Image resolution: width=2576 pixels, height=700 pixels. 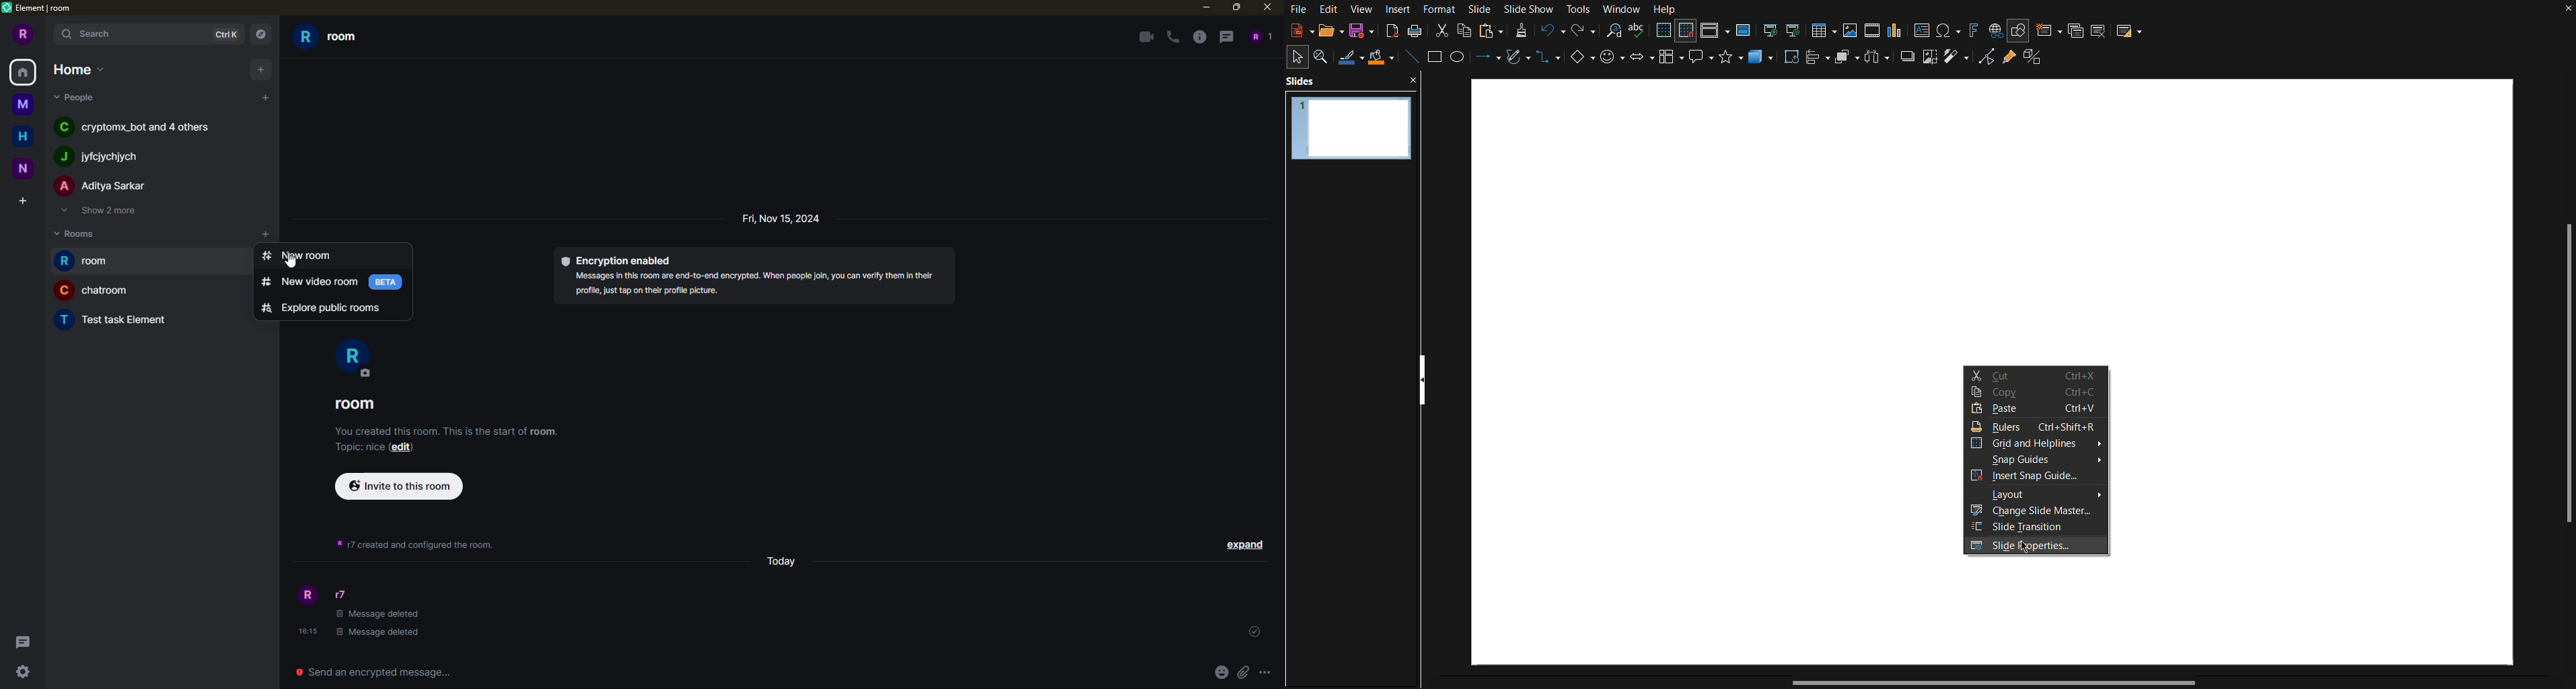 I want to click on video call, so click(x=1144, y=35).